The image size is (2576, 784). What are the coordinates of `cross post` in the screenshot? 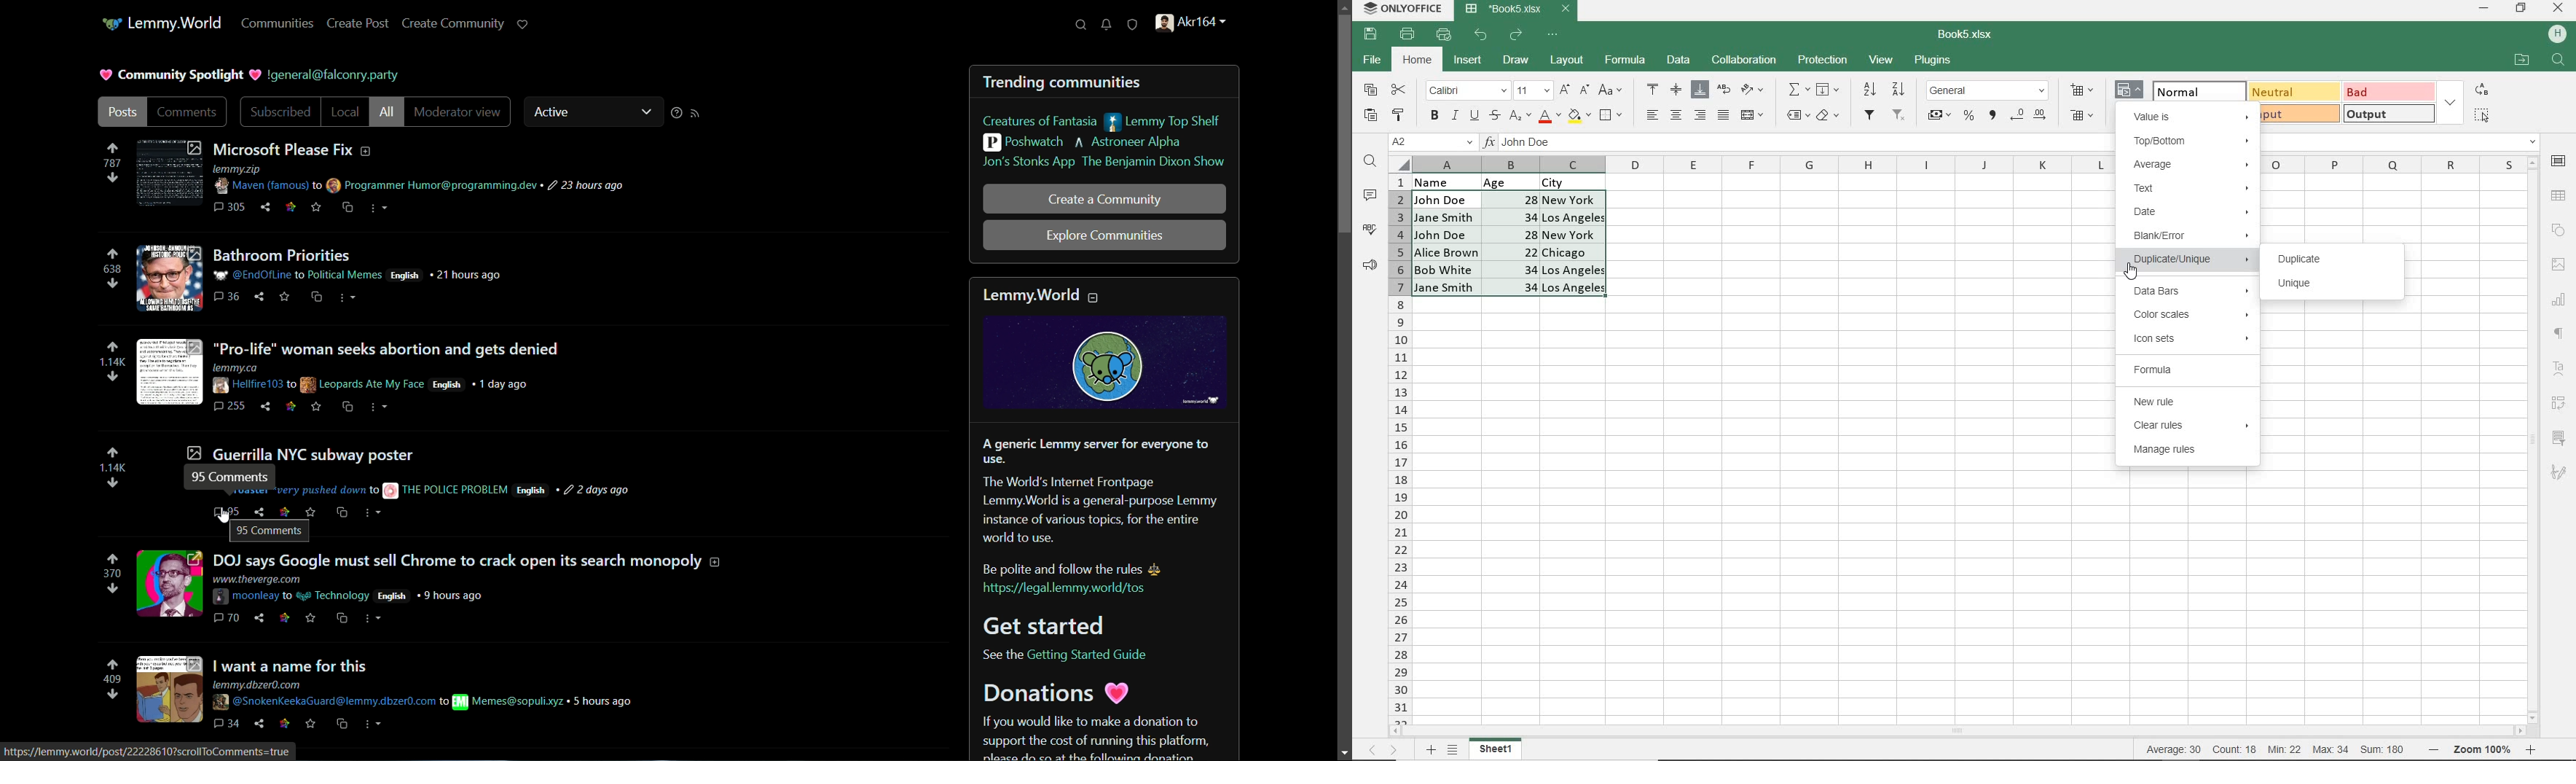 It's located at (346, 208).